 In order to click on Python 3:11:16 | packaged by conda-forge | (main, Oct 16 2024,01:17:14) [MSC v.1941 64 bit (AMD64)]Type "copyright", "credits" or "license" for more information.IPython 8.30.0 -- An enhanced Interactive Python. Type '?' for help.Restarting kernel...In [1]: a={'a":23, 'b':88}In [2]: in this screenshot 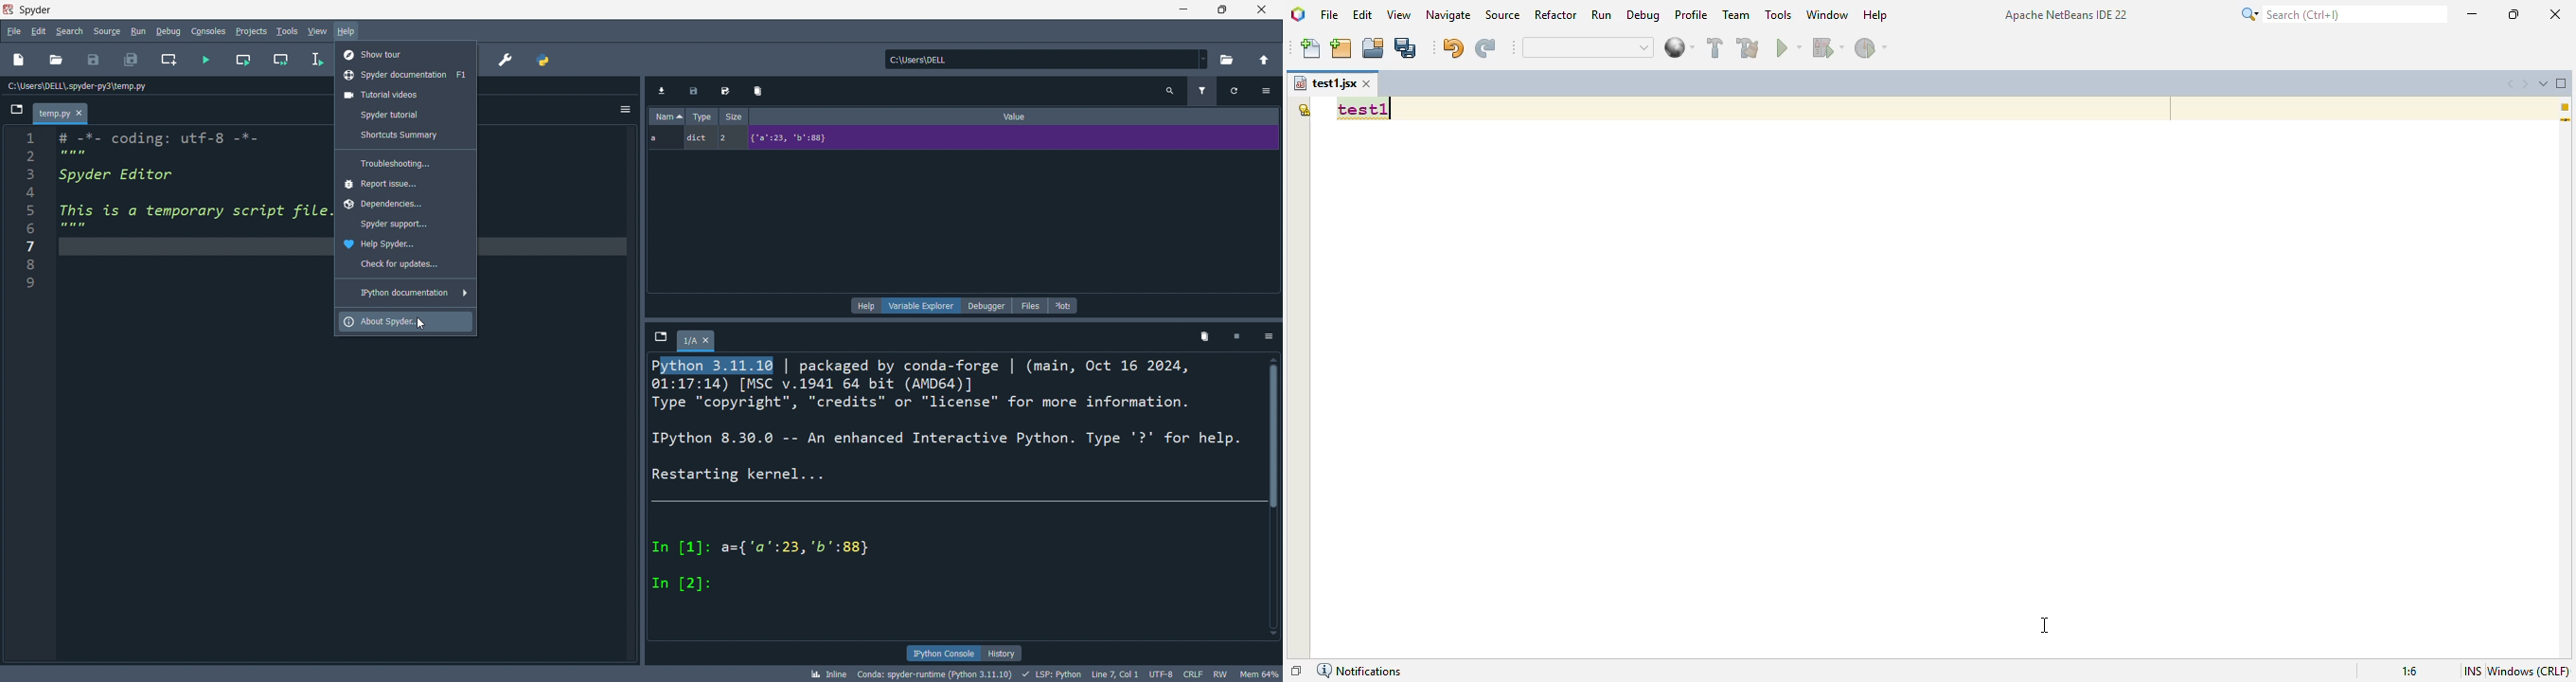, I will do `click(947, 475)`.